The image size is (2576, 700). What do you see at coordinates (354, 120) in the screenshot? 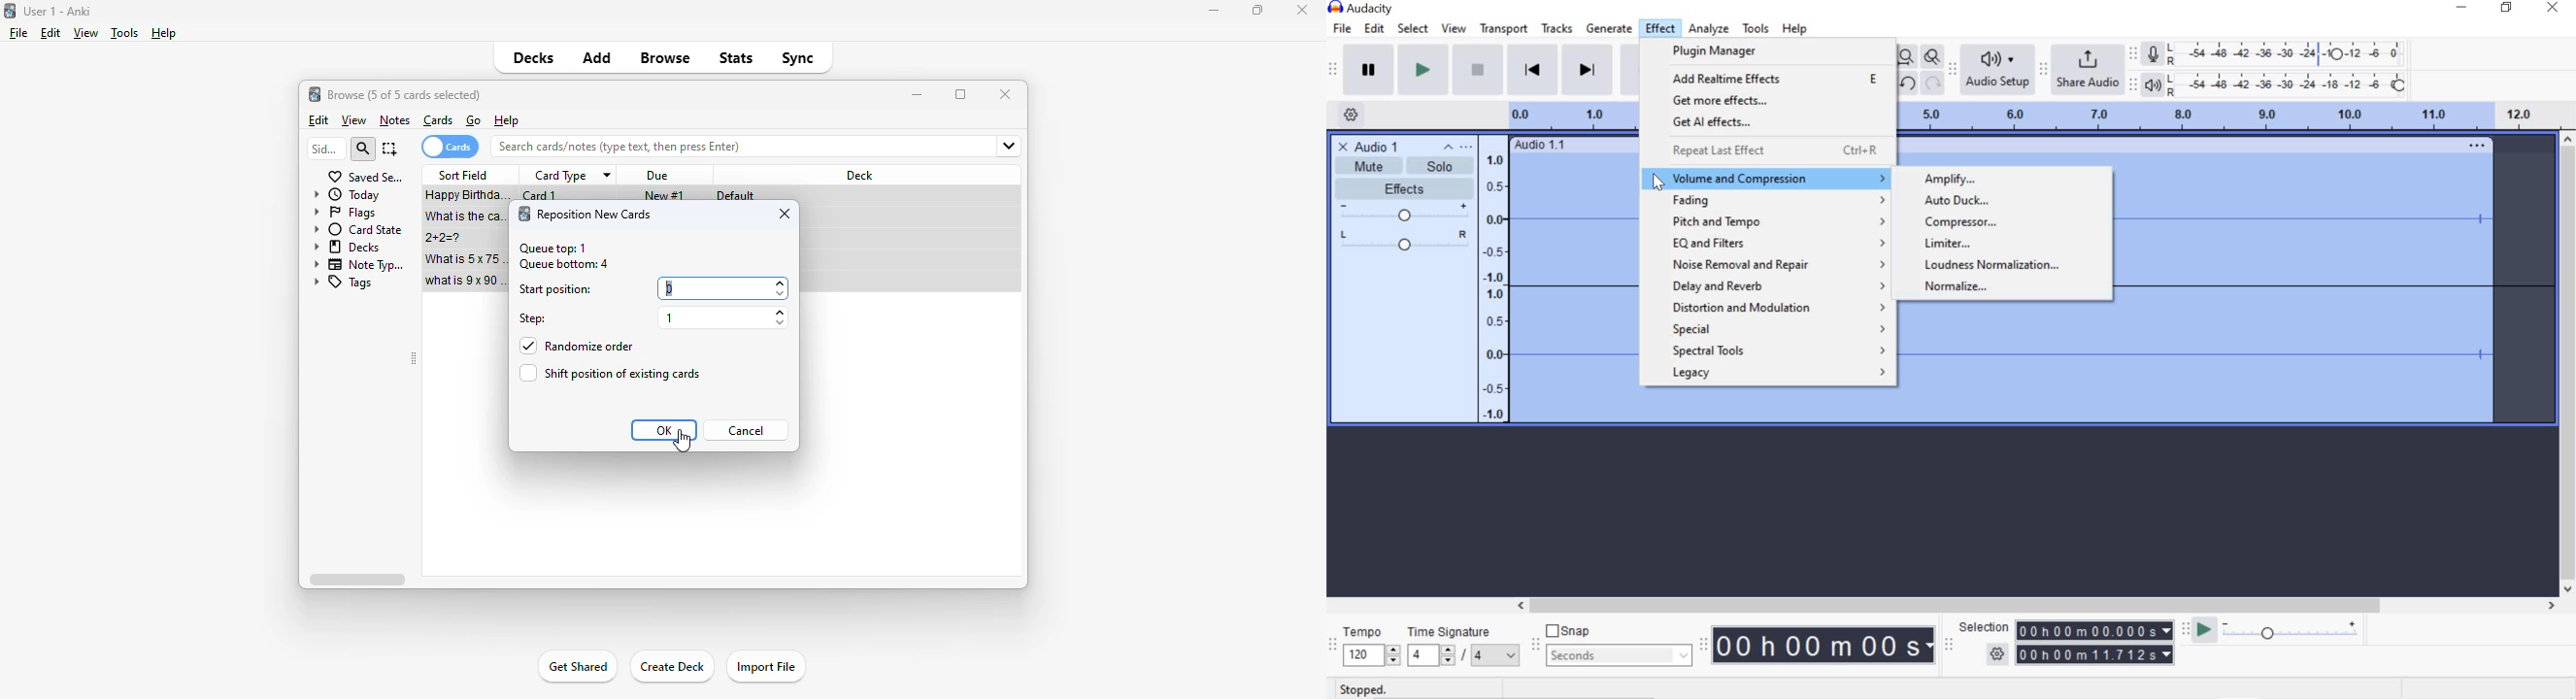
I see `view` at bounding box center [354, 120].